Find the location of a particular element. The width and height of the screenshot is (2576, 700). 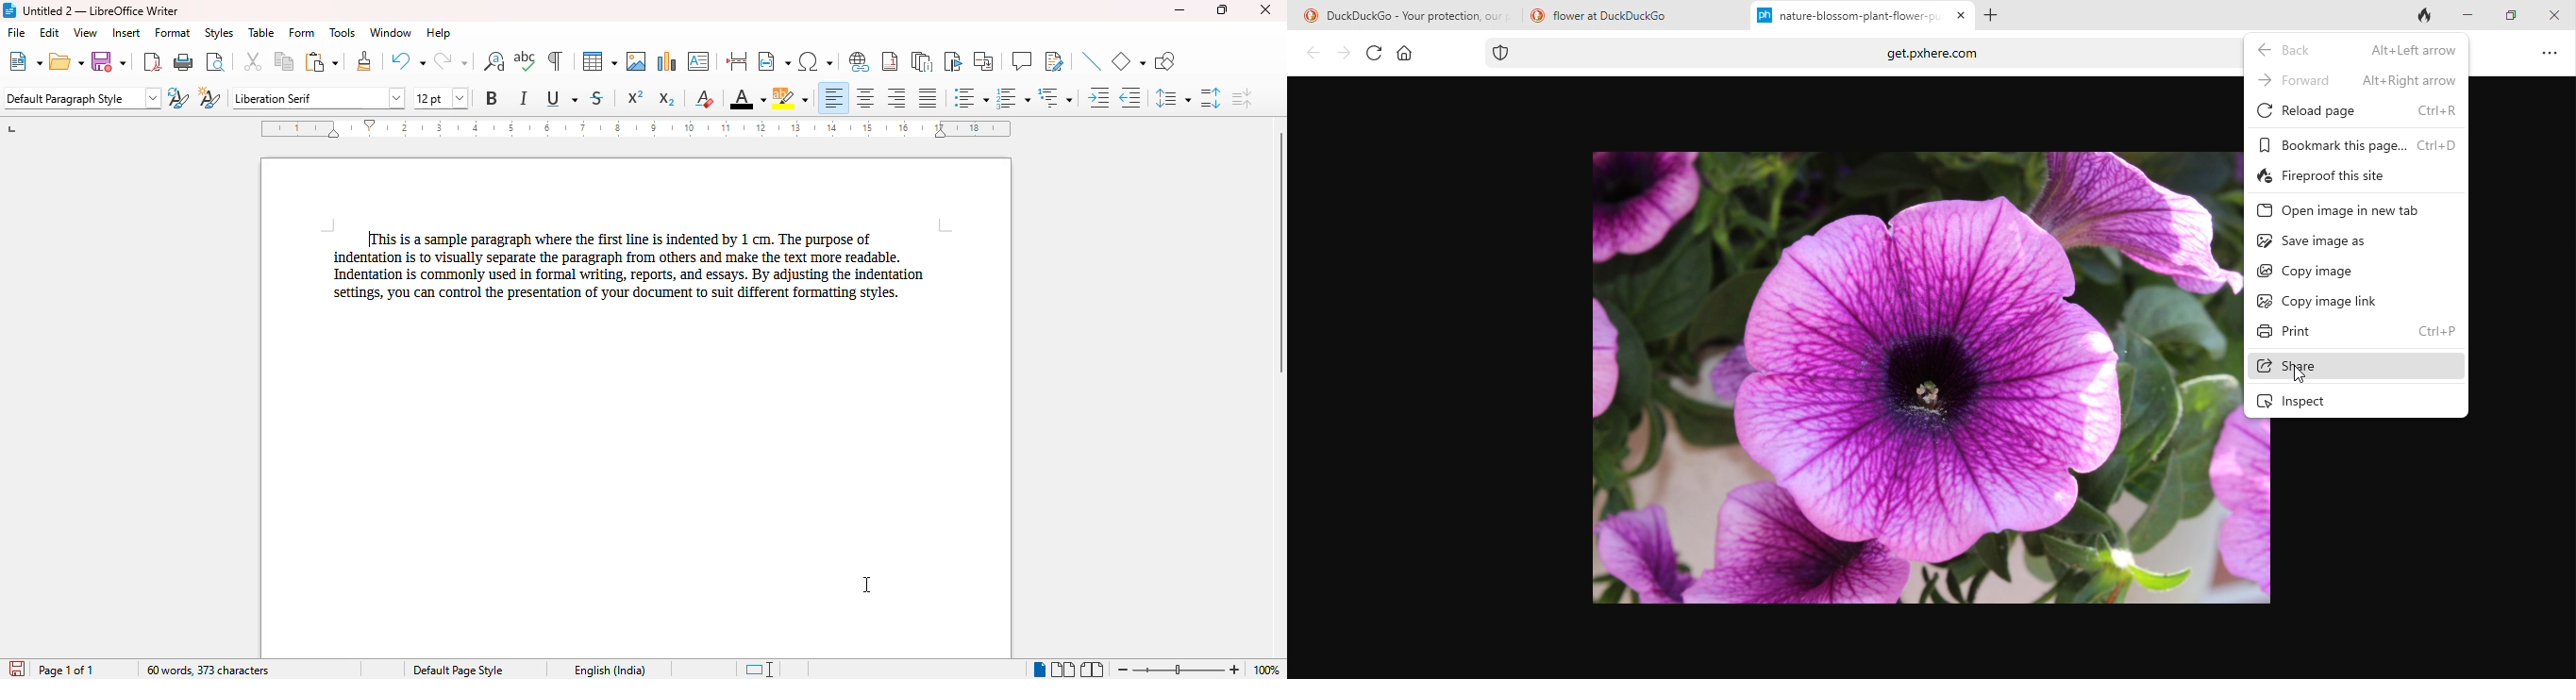

spelling is located at coordinates (526, 61).